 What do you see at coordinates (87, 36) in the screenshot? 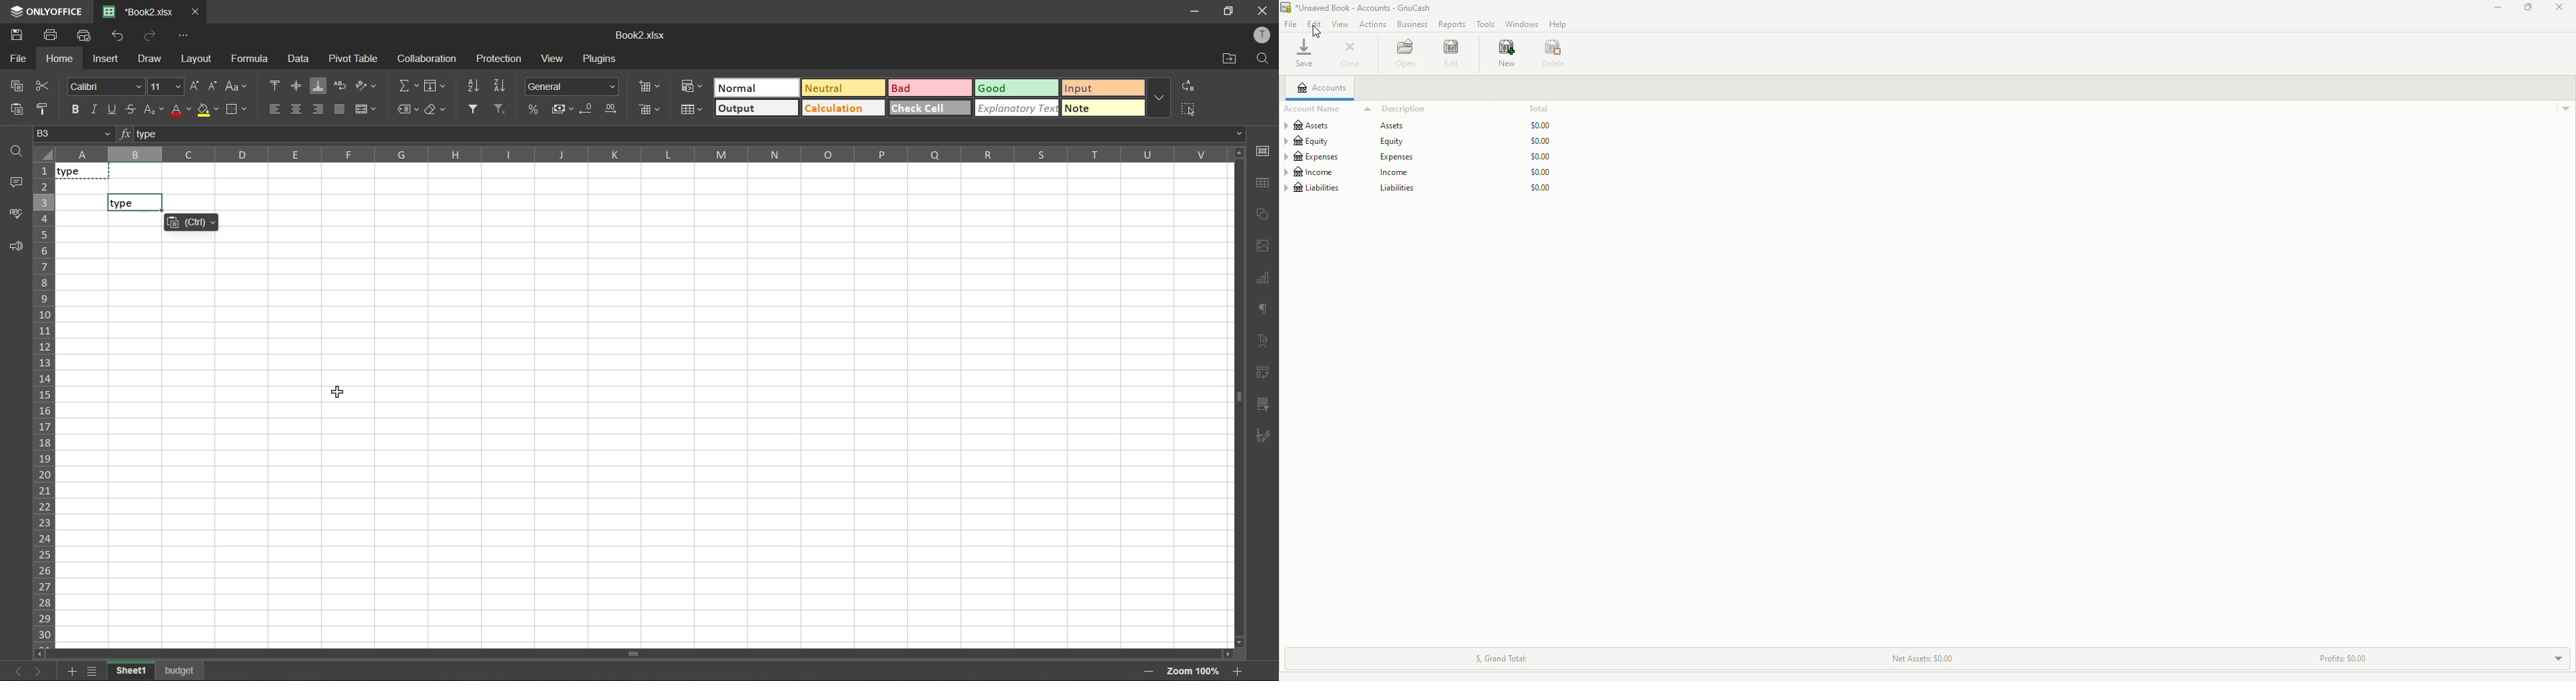
I see `quick print` at bounding box center [87, 36].